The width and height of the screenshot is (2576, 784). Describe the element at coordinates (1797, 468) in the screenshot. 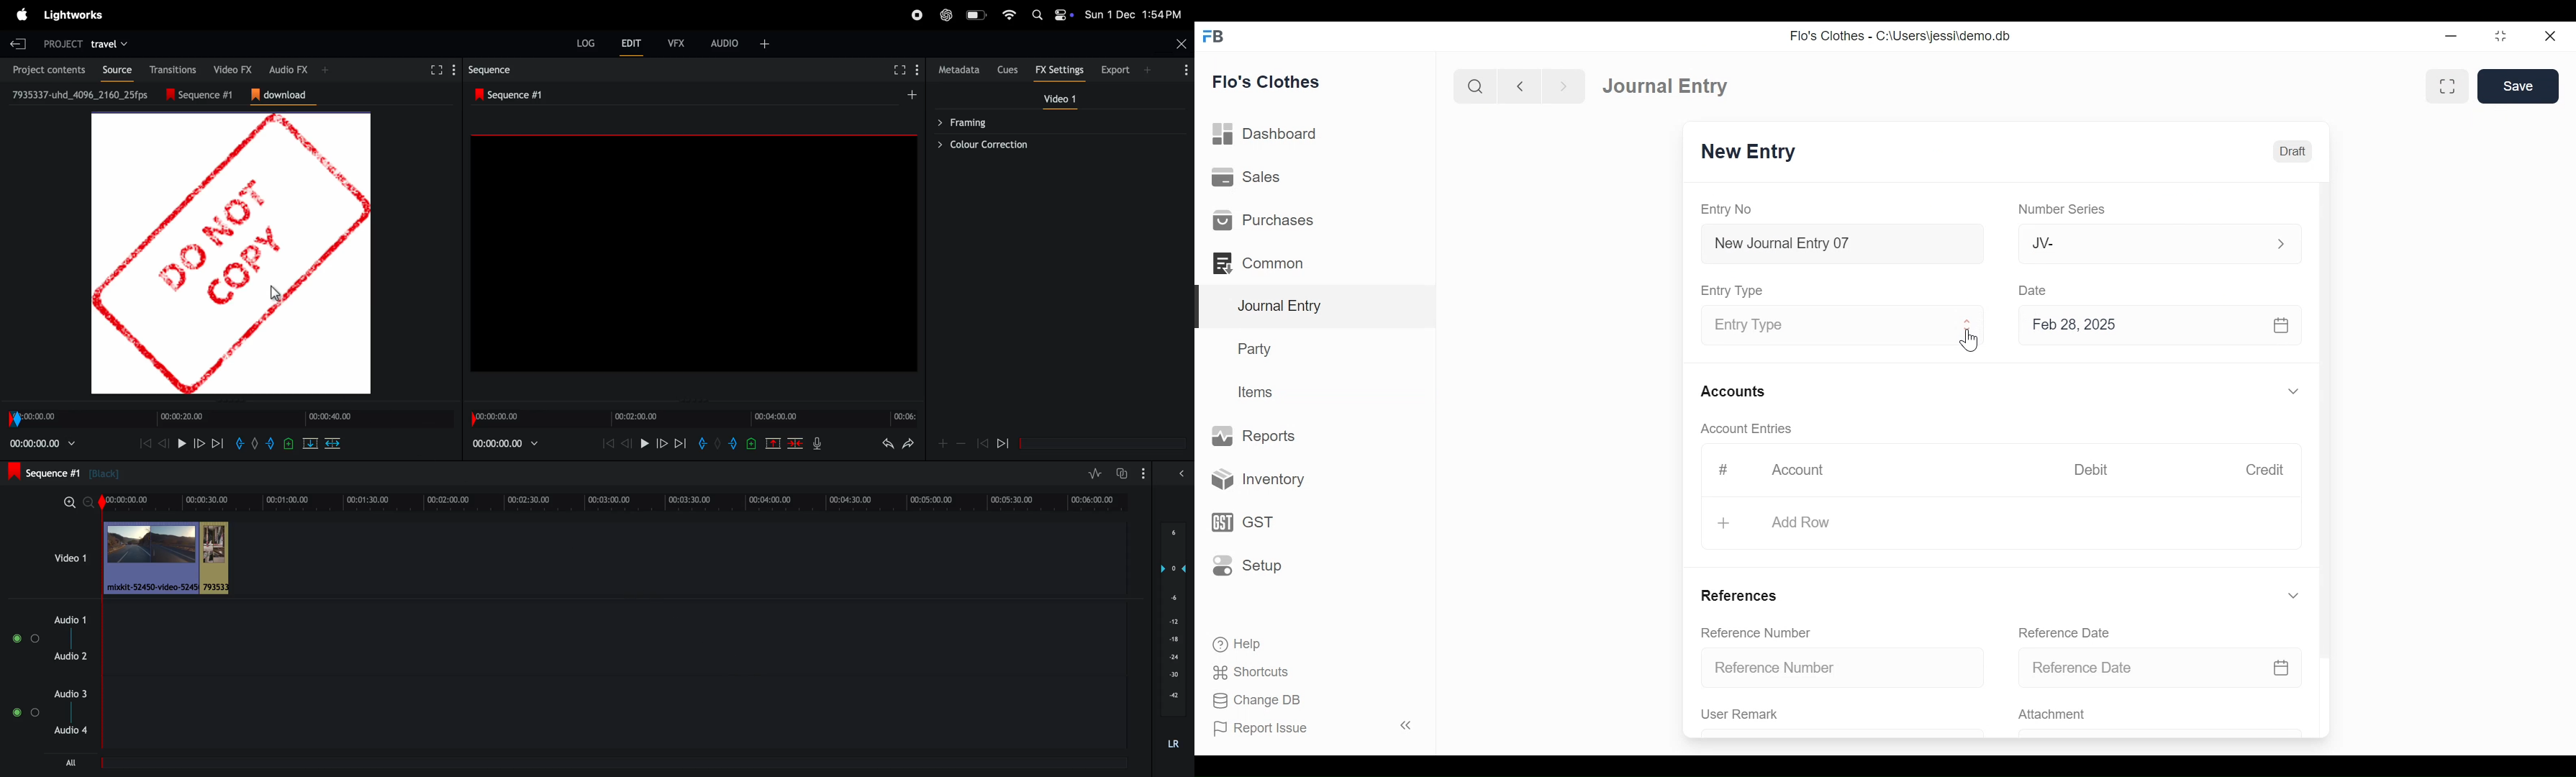

I see `Account` at that location.